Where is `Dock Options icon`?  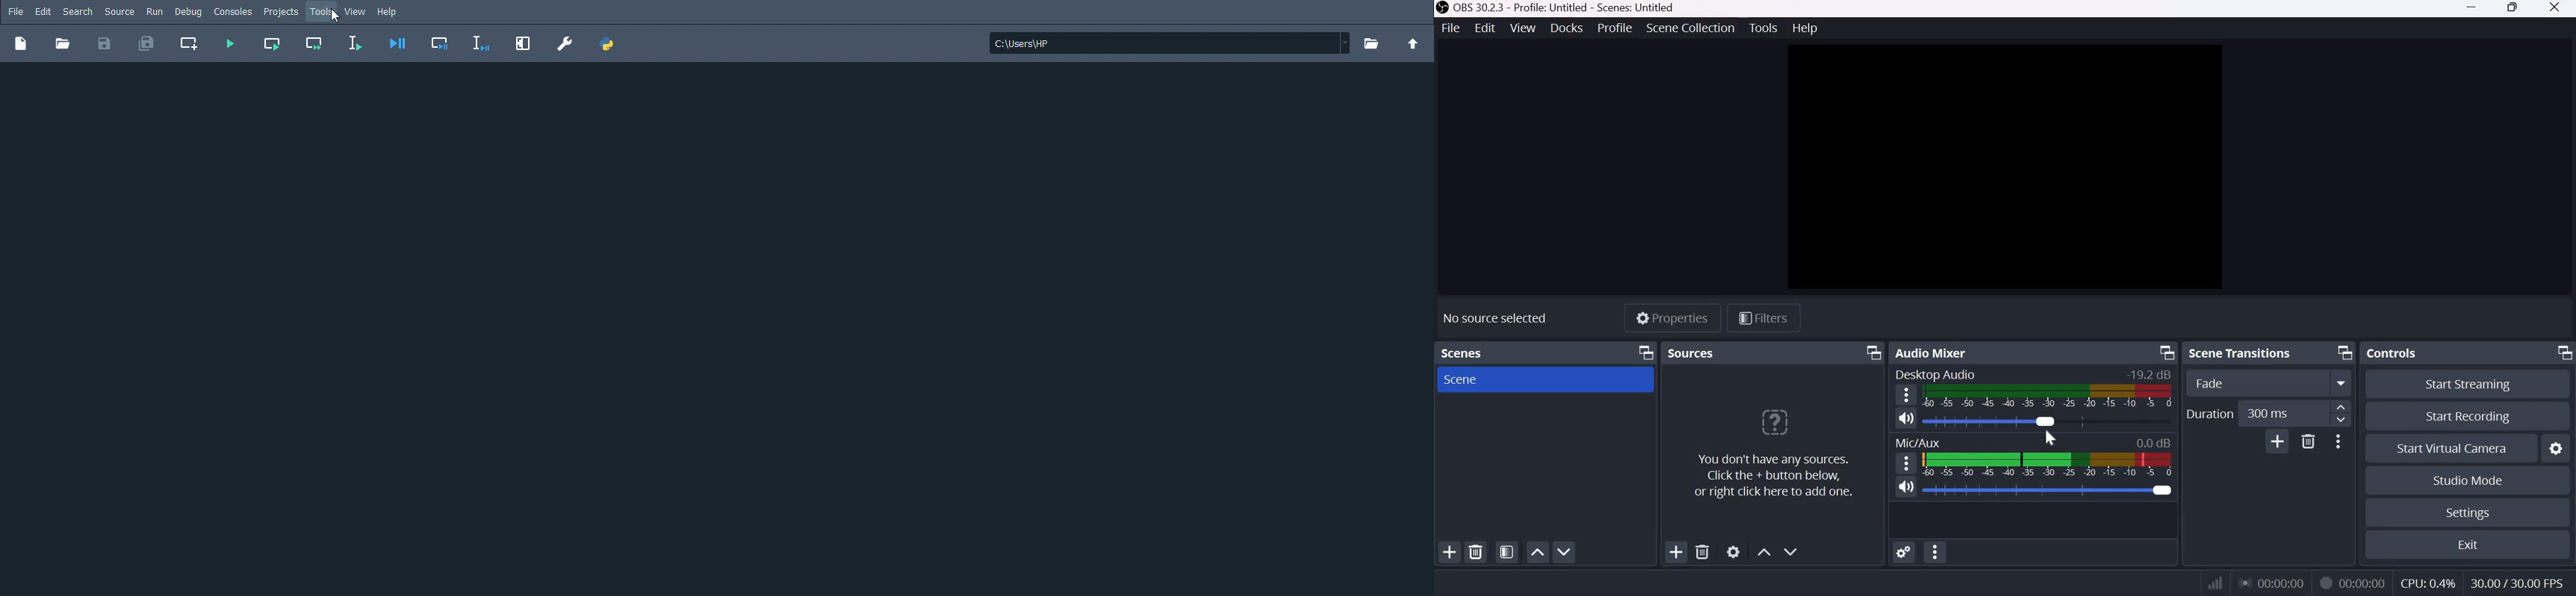 Dock Options icon is located at coordinates (2165, 354).